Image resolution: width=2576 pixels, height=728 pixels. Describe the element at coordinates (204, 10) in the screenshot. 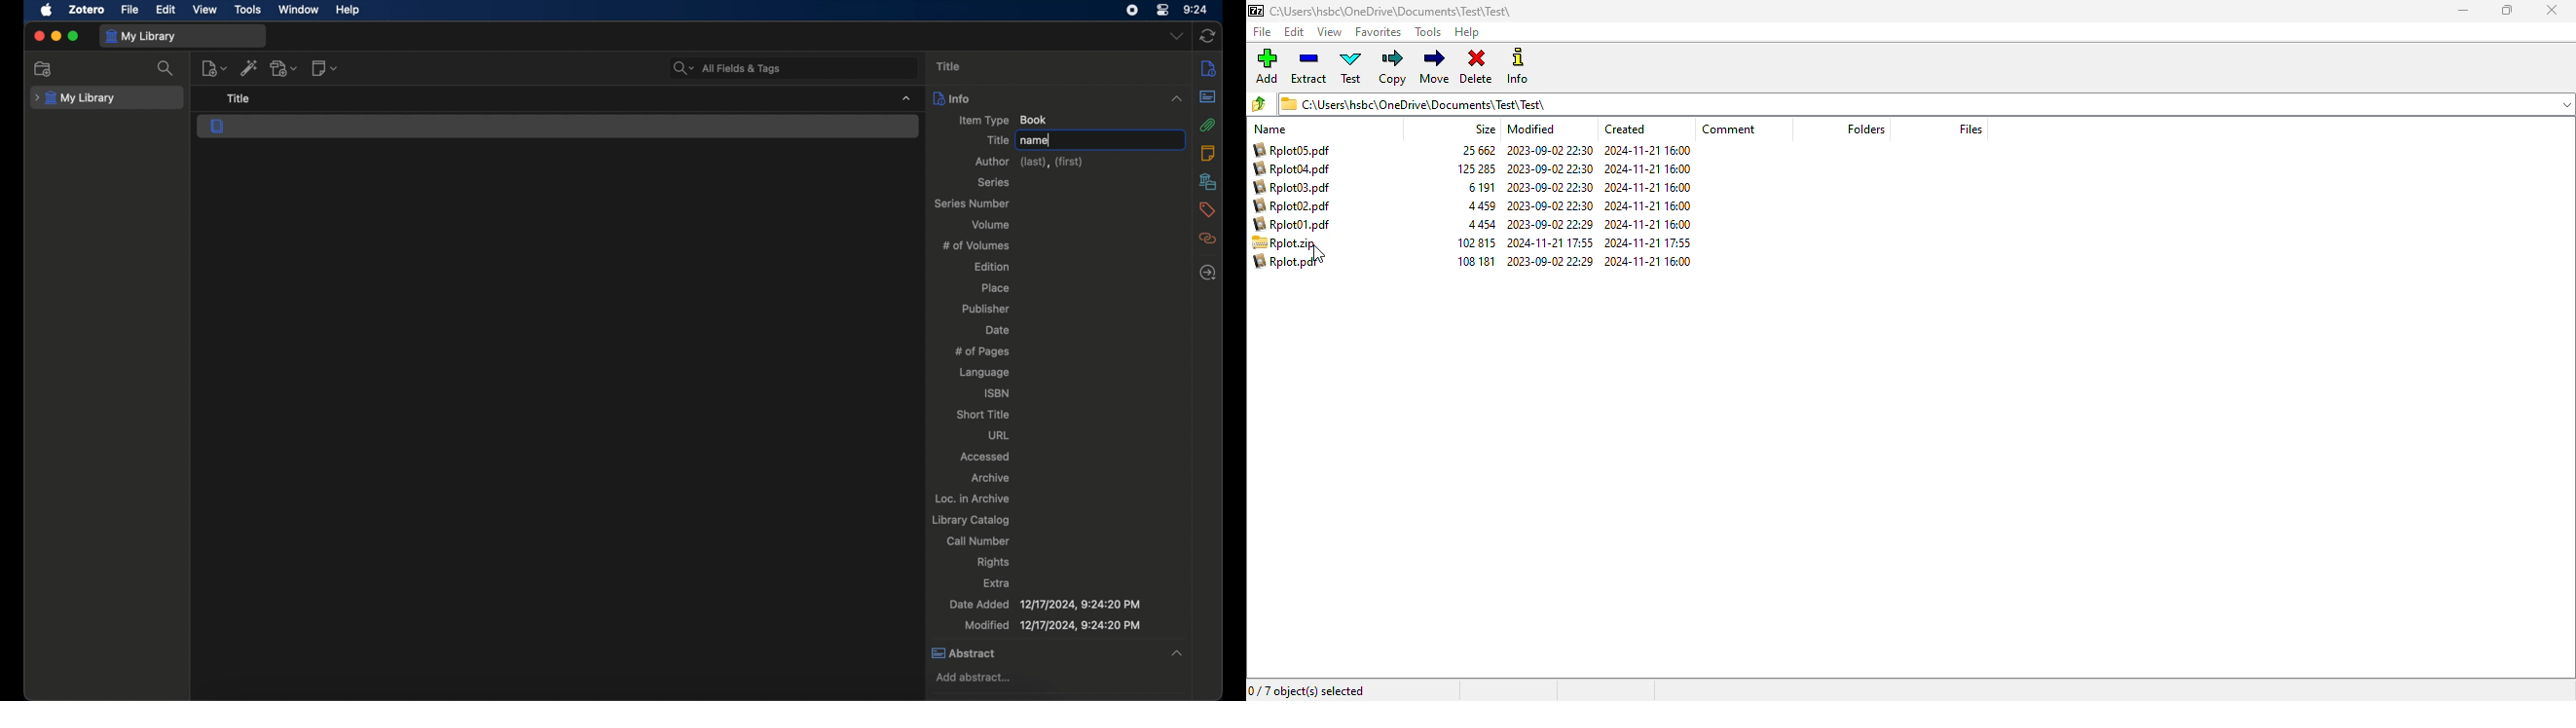

I see `view` at that location.